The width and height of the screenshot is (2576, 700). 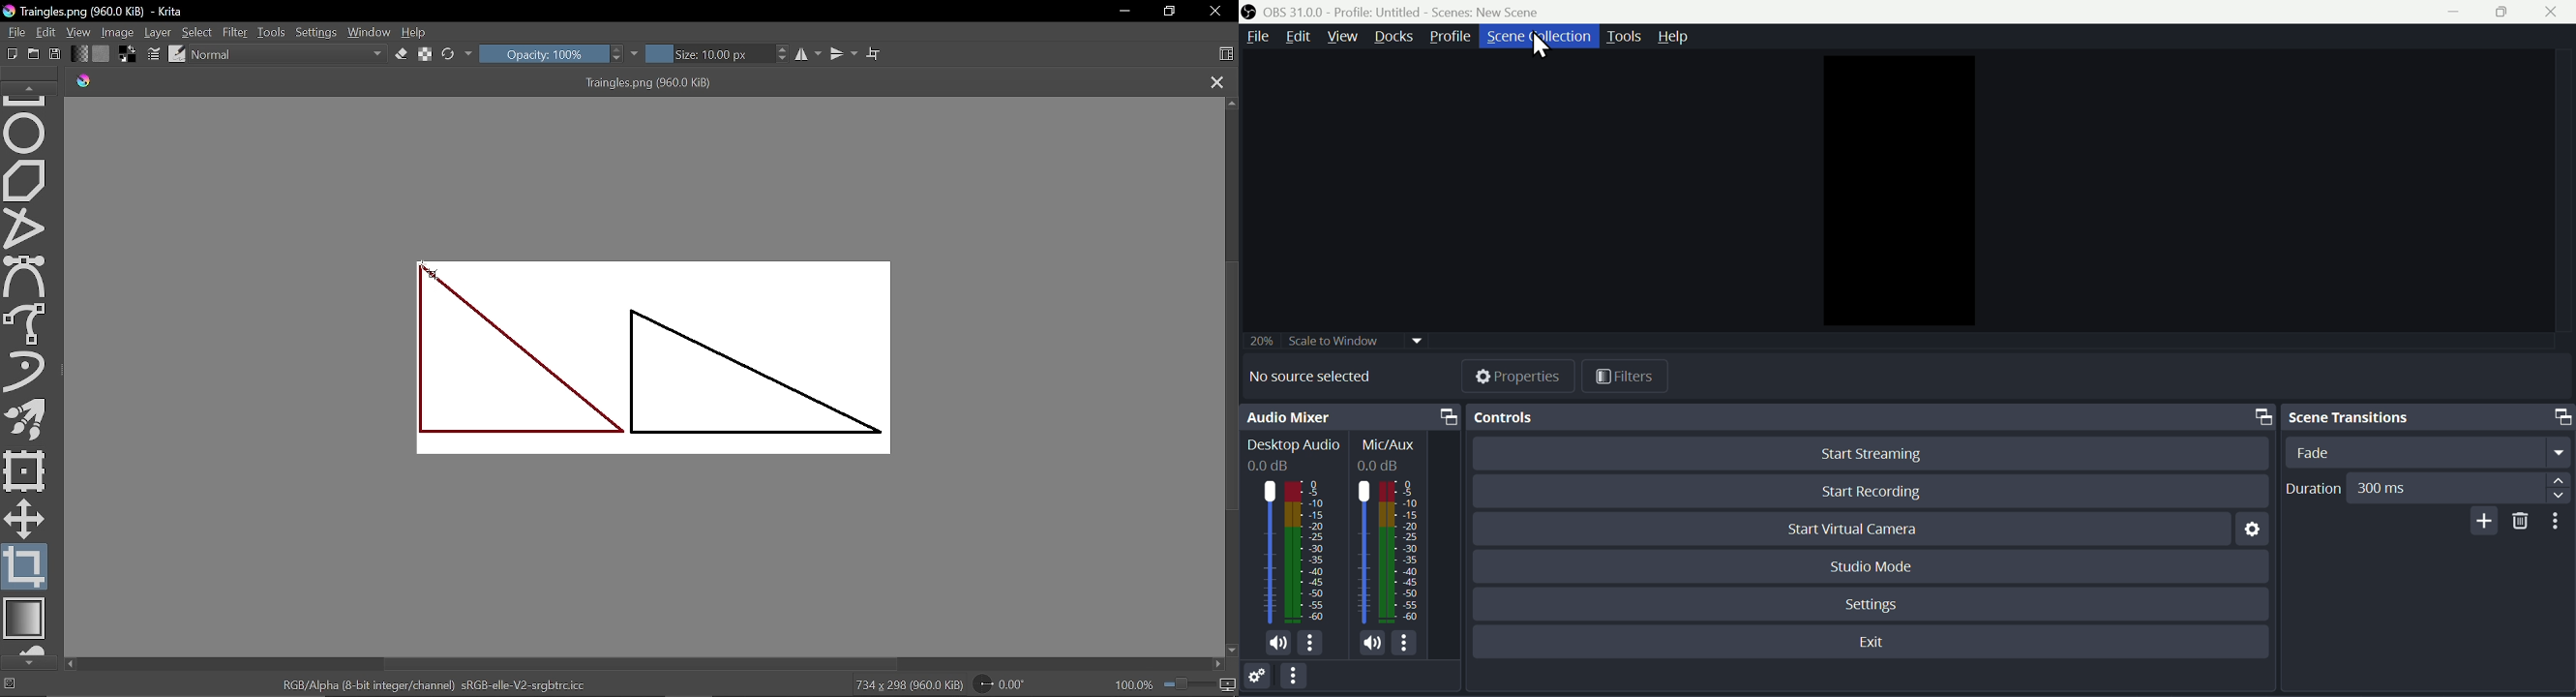 What do you see at coordinates (1230, 388) in the screenshot?
I see `Scroll bar` at bounding box center [1230, 388].